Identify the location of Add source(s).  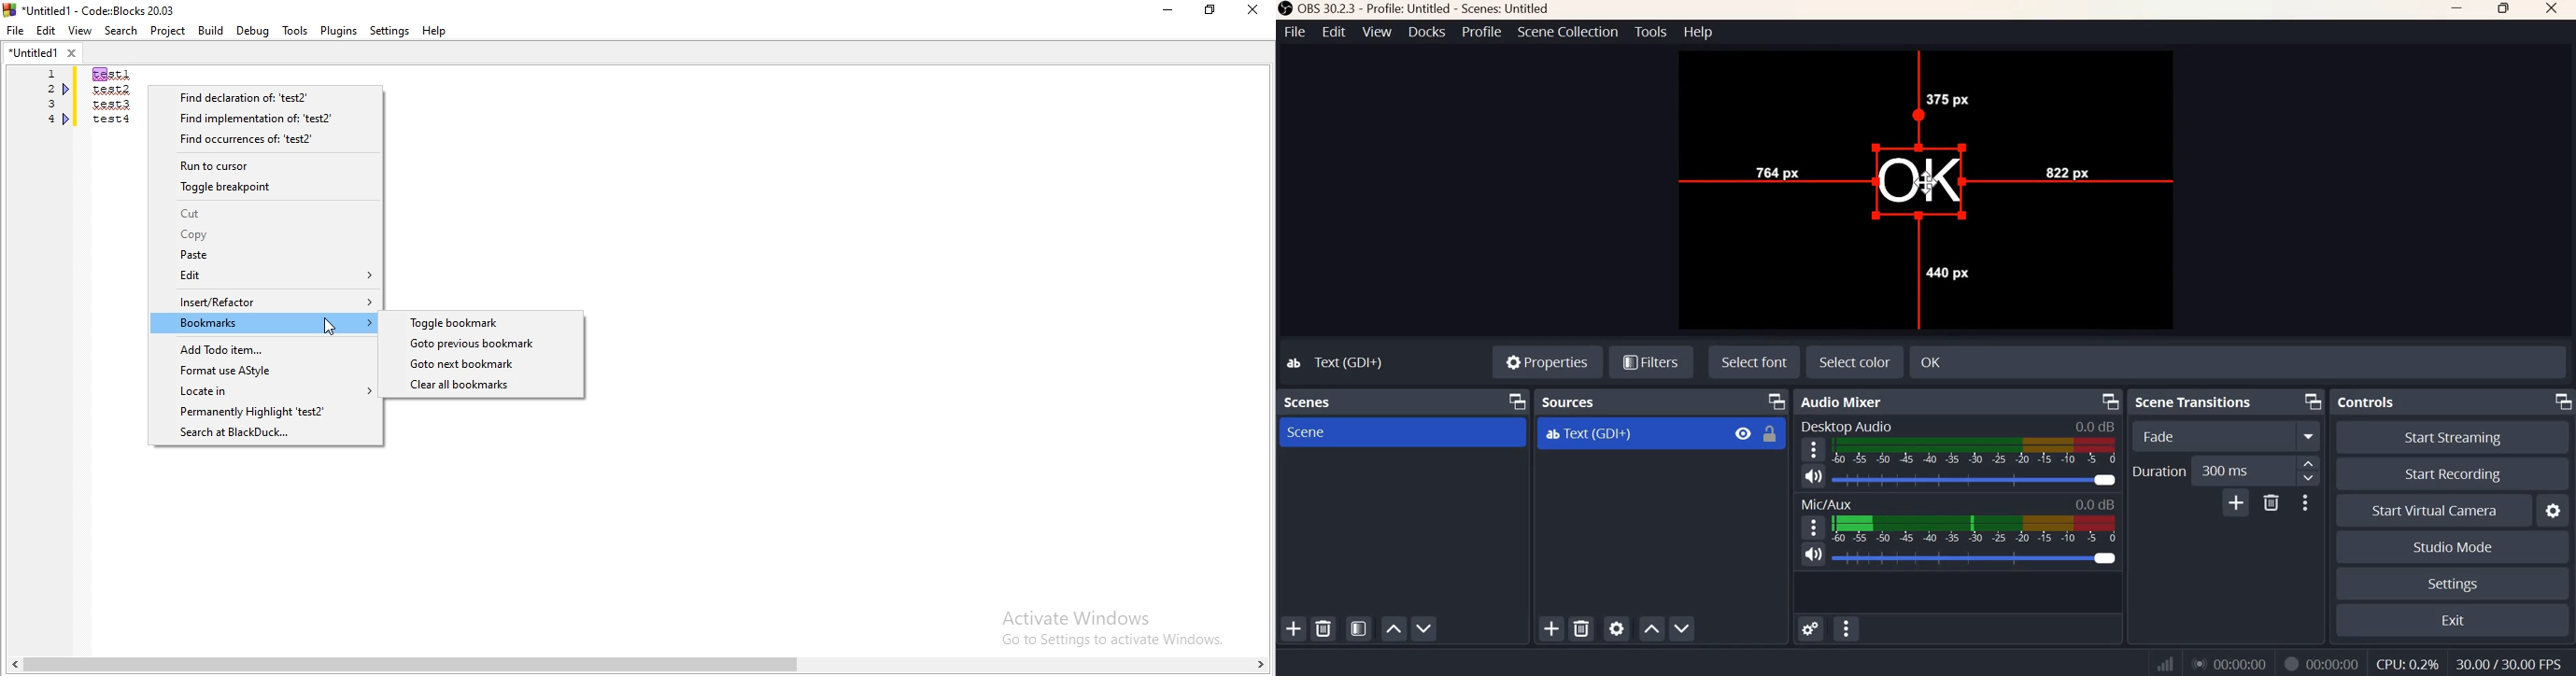
(1553, 629).